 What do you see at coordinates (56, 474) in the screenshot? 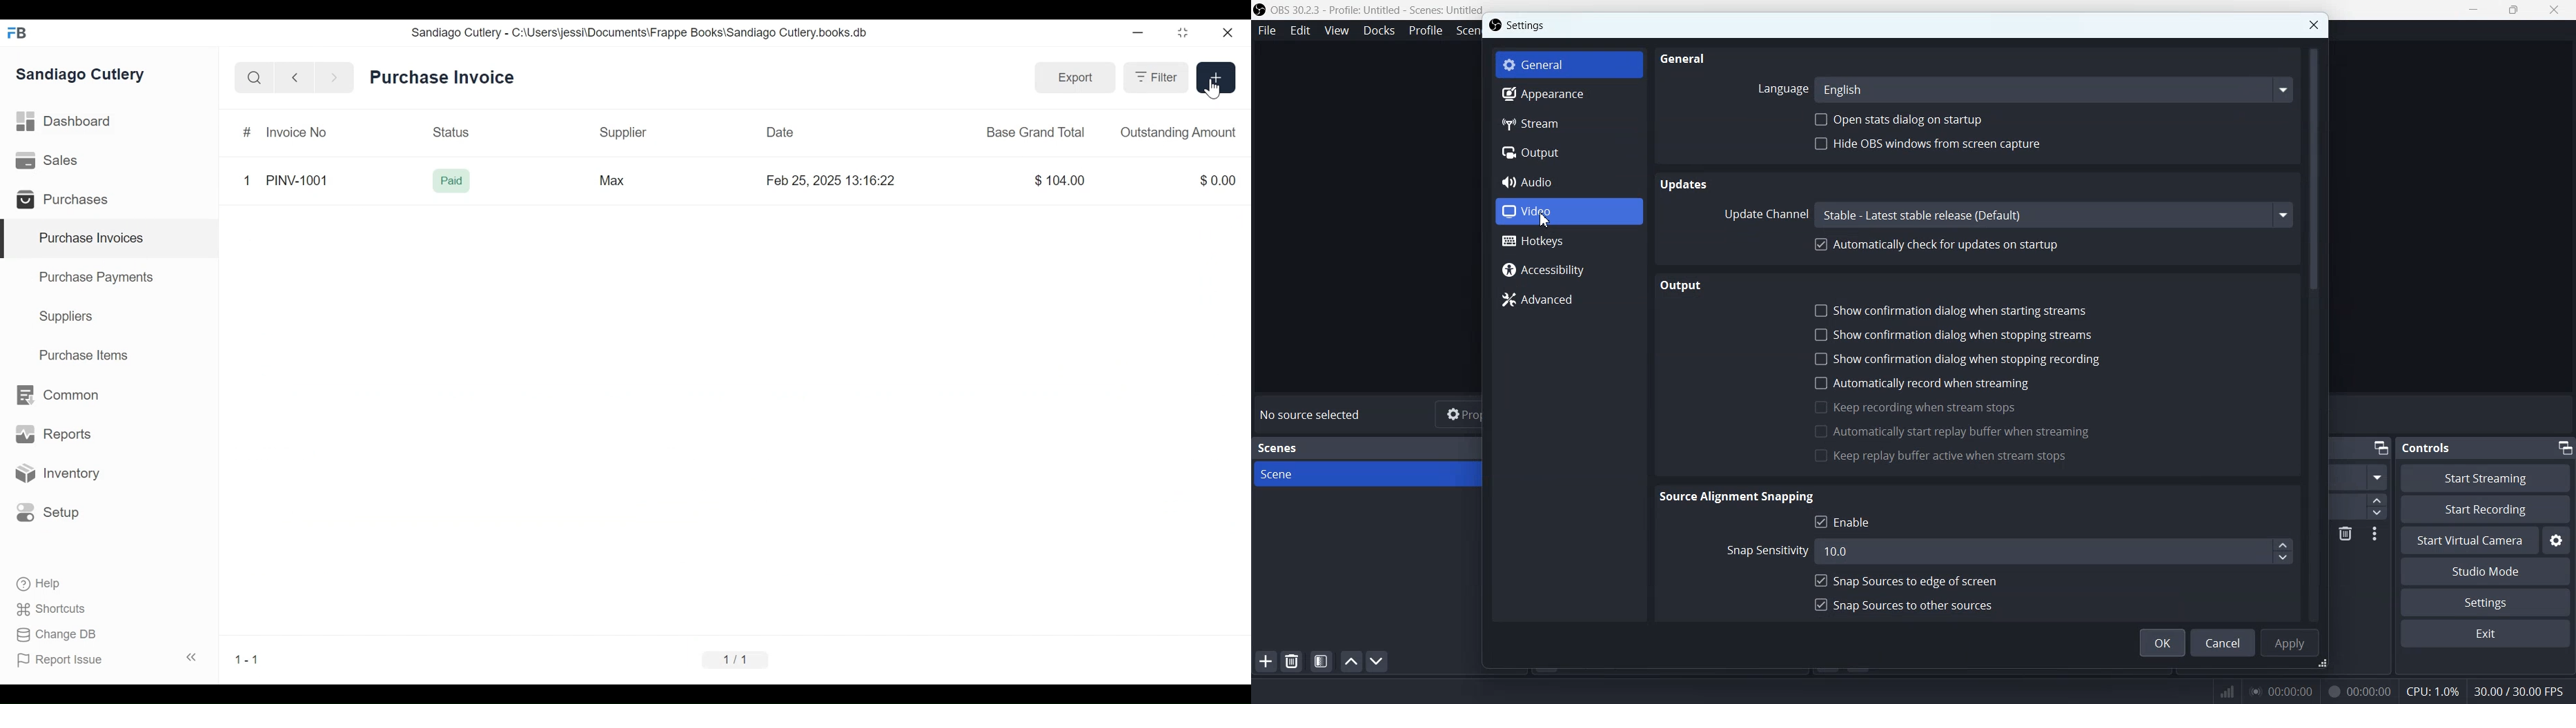
I see `Inventory` at bounding box center [56, 474].